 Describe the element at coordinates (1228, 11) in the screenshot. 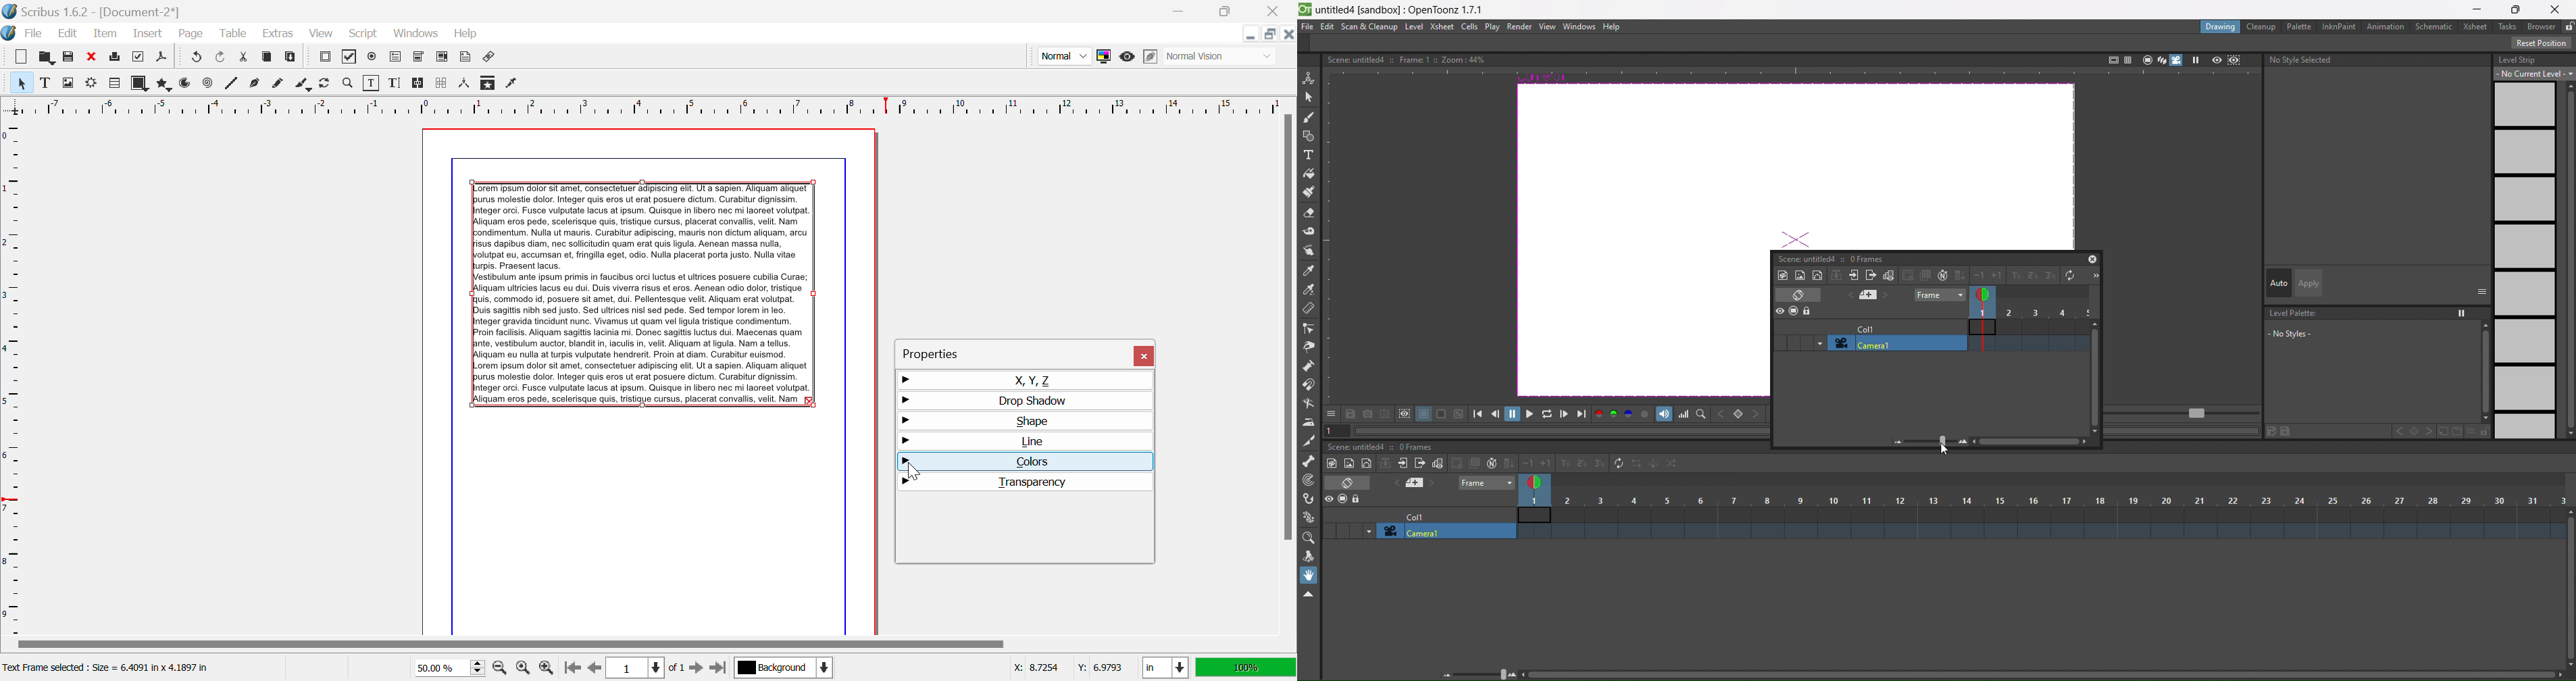

I see `Minimize` at that location.